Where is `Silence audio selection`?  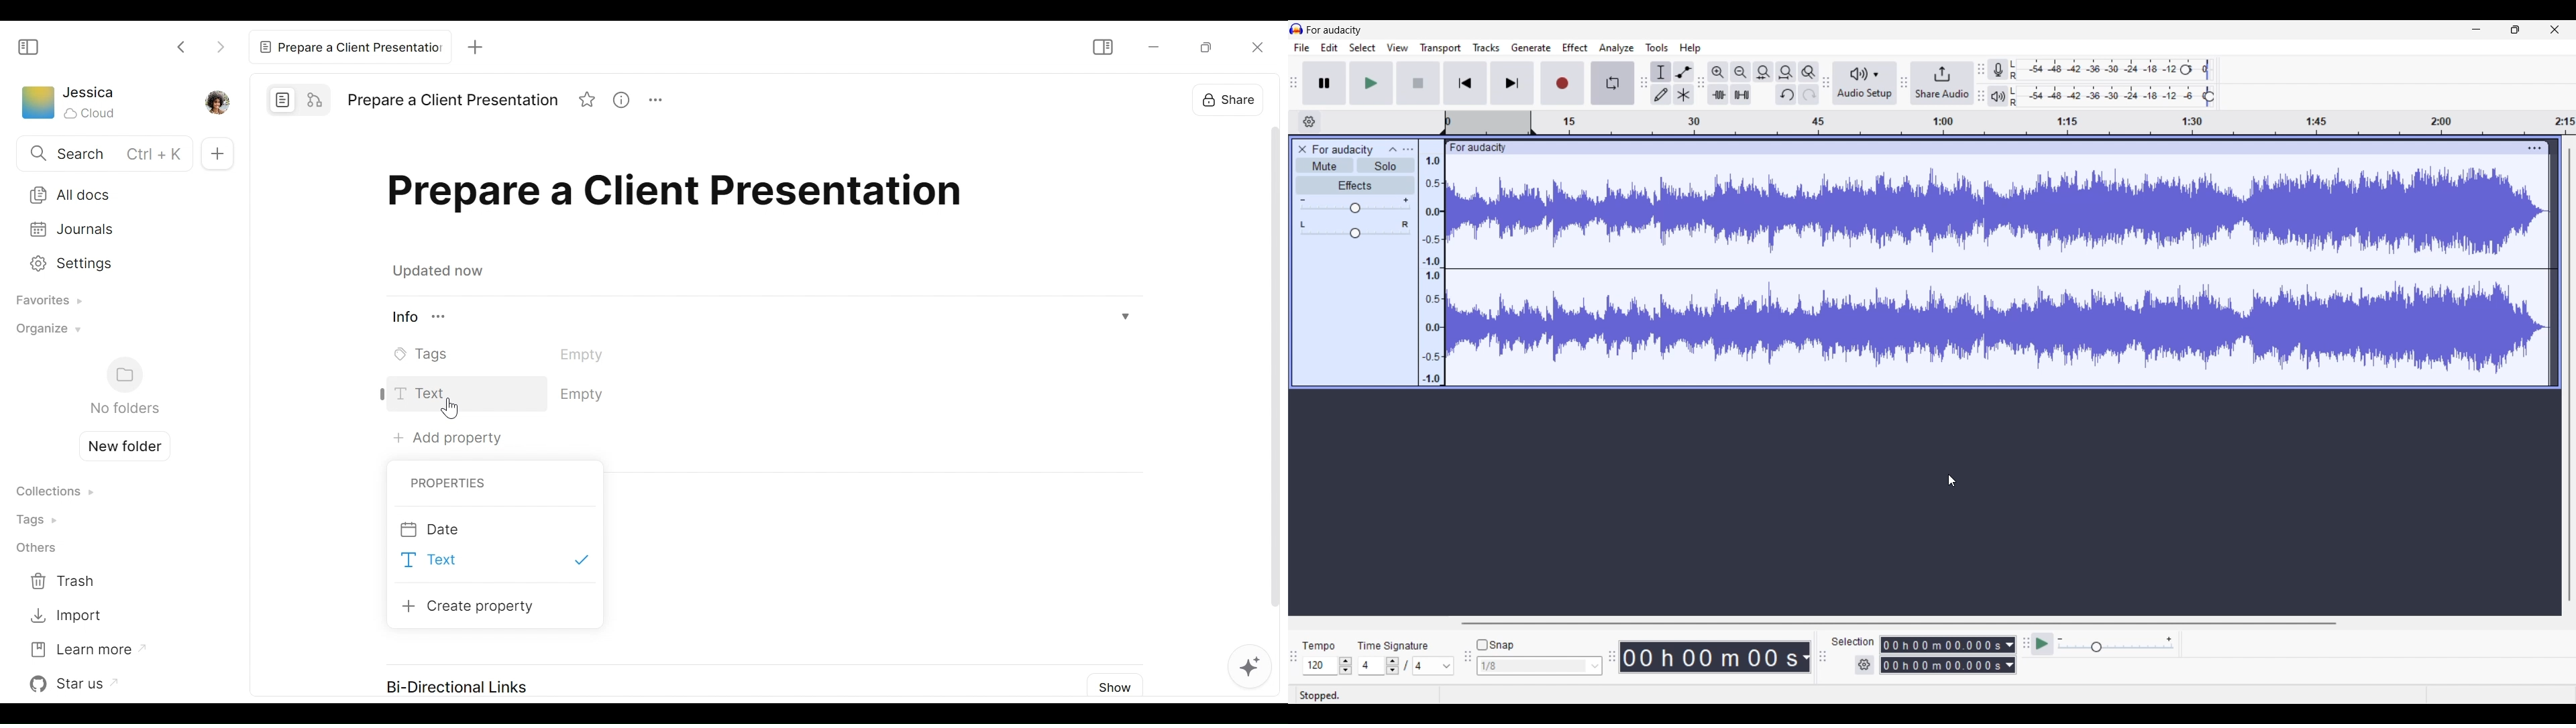 Silence audio selection is located at coordinates (1741, 95).